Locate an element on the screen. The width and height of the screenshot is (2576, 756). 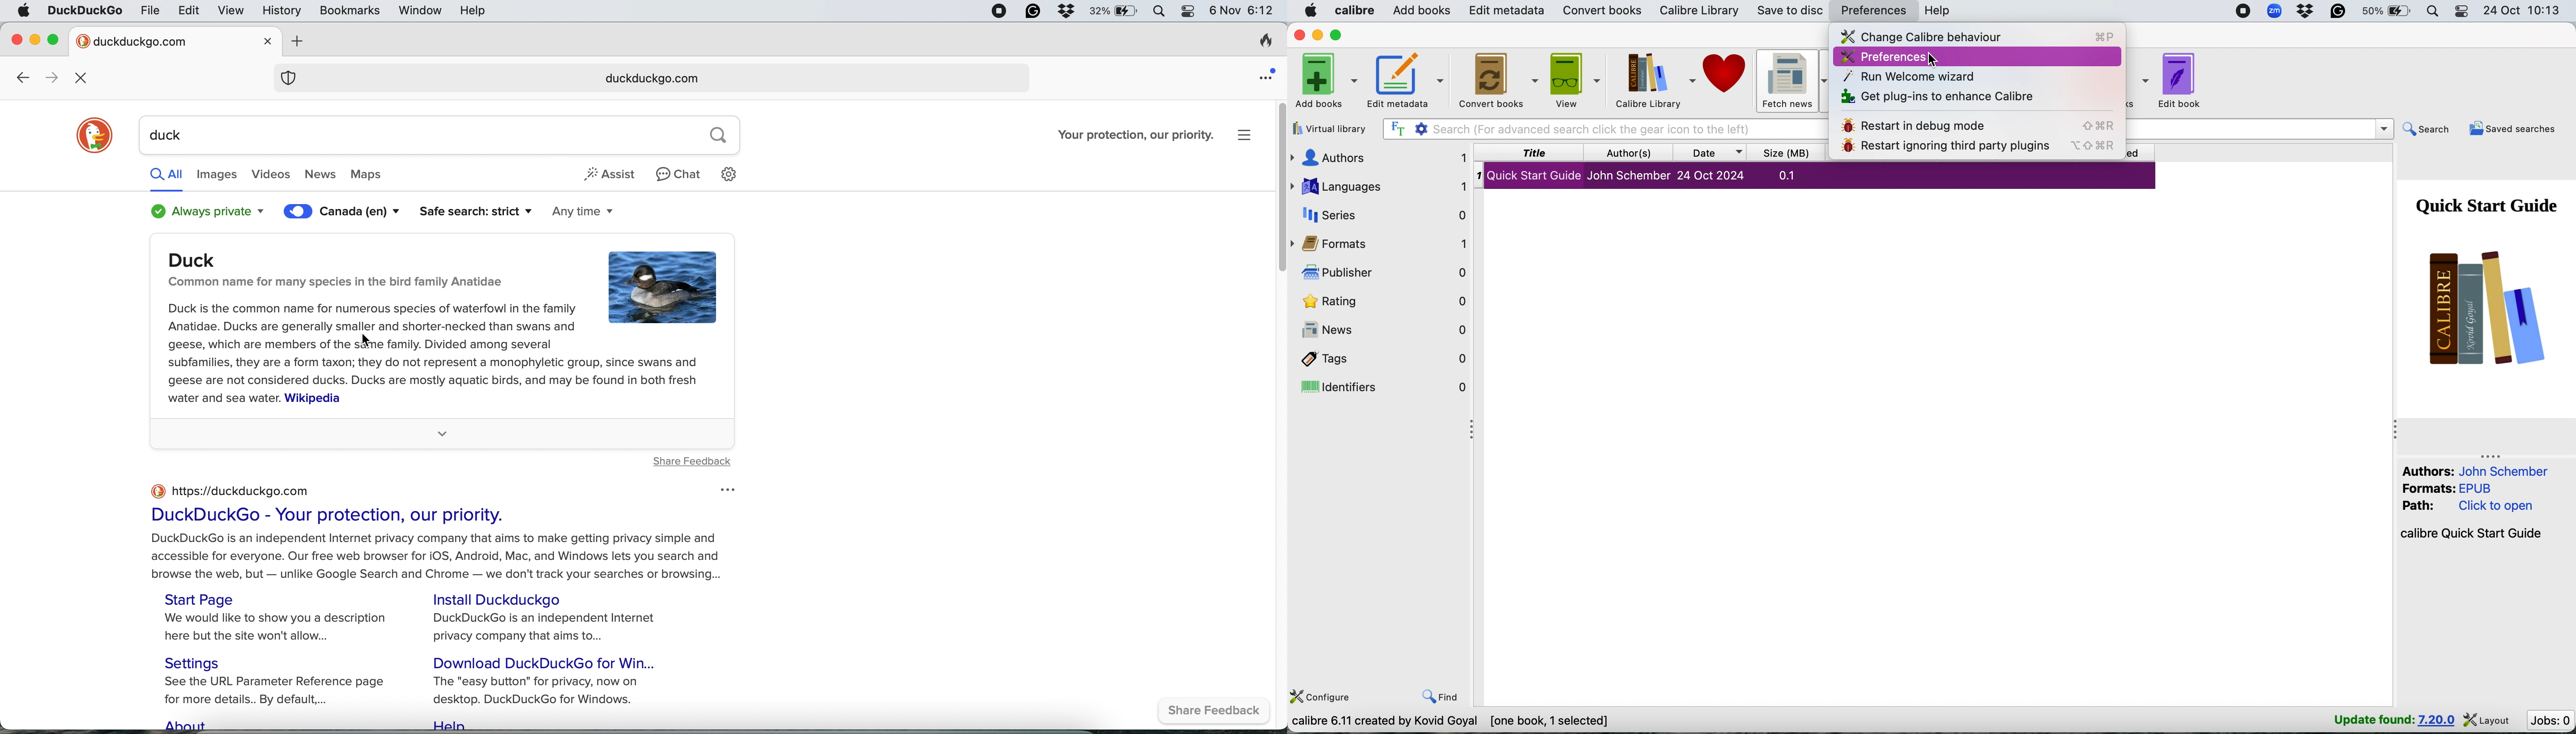
add books is located at coordinates (1420, 11).